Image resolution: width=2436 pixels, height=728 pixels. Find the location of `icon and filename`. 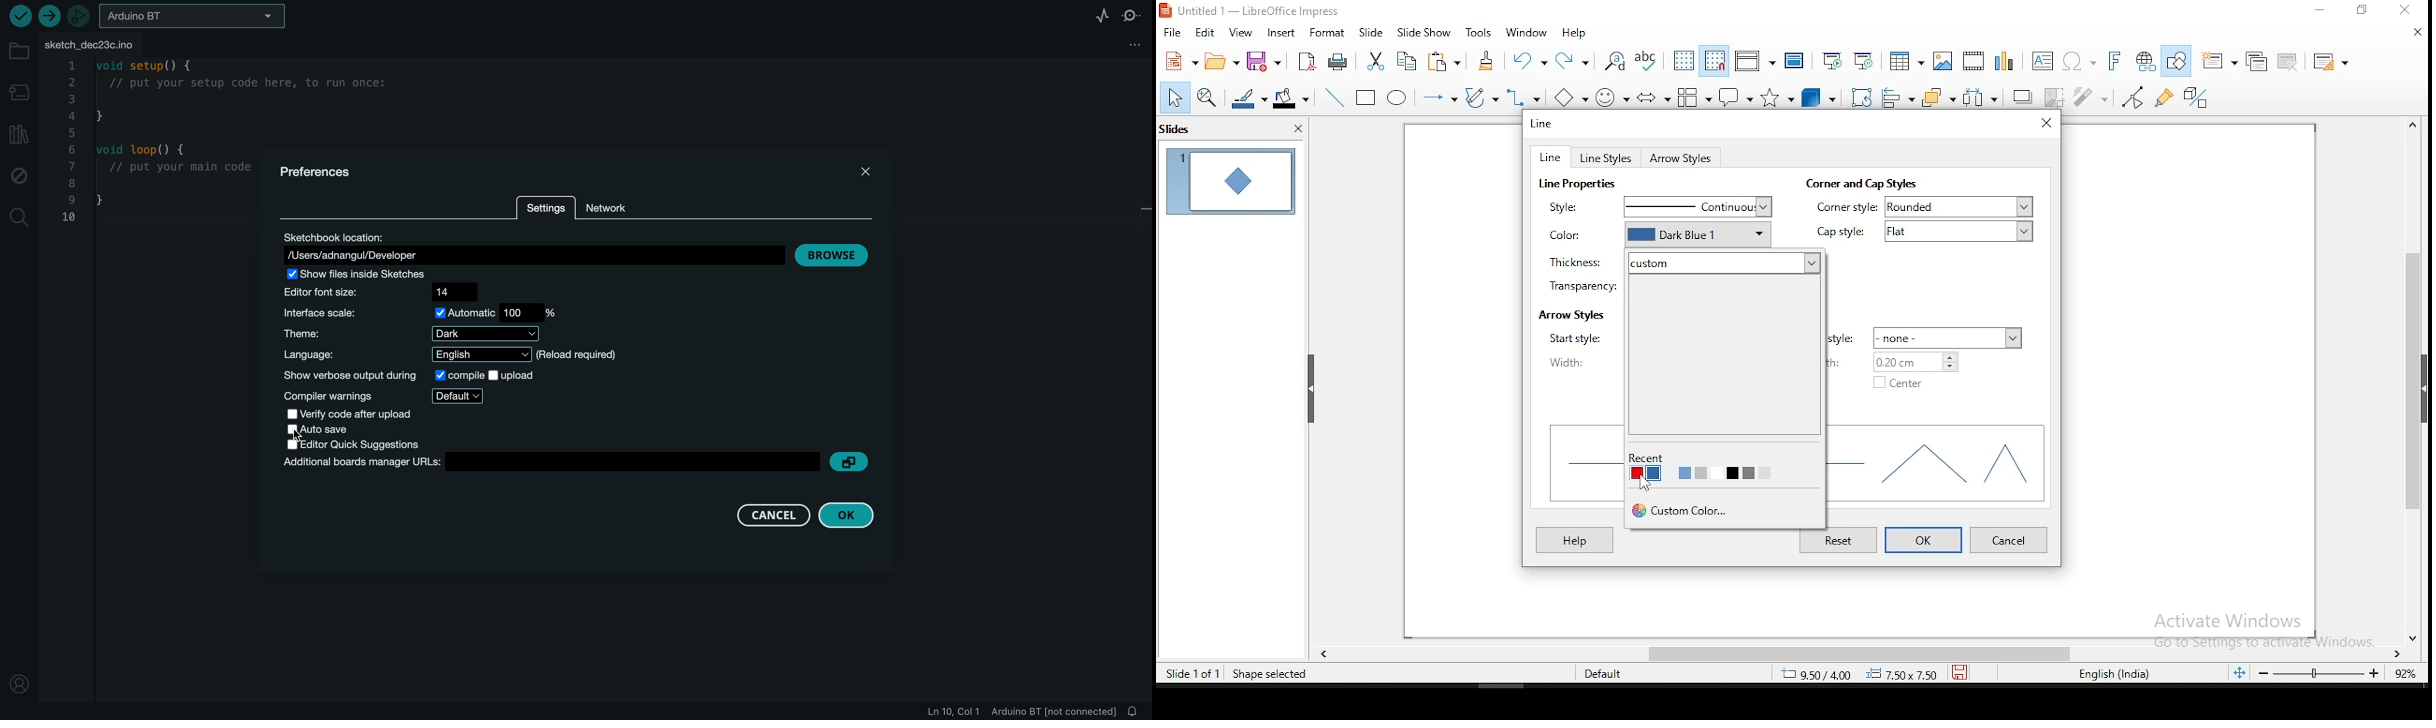

icon and filename is located at coordinates (1251, 11).